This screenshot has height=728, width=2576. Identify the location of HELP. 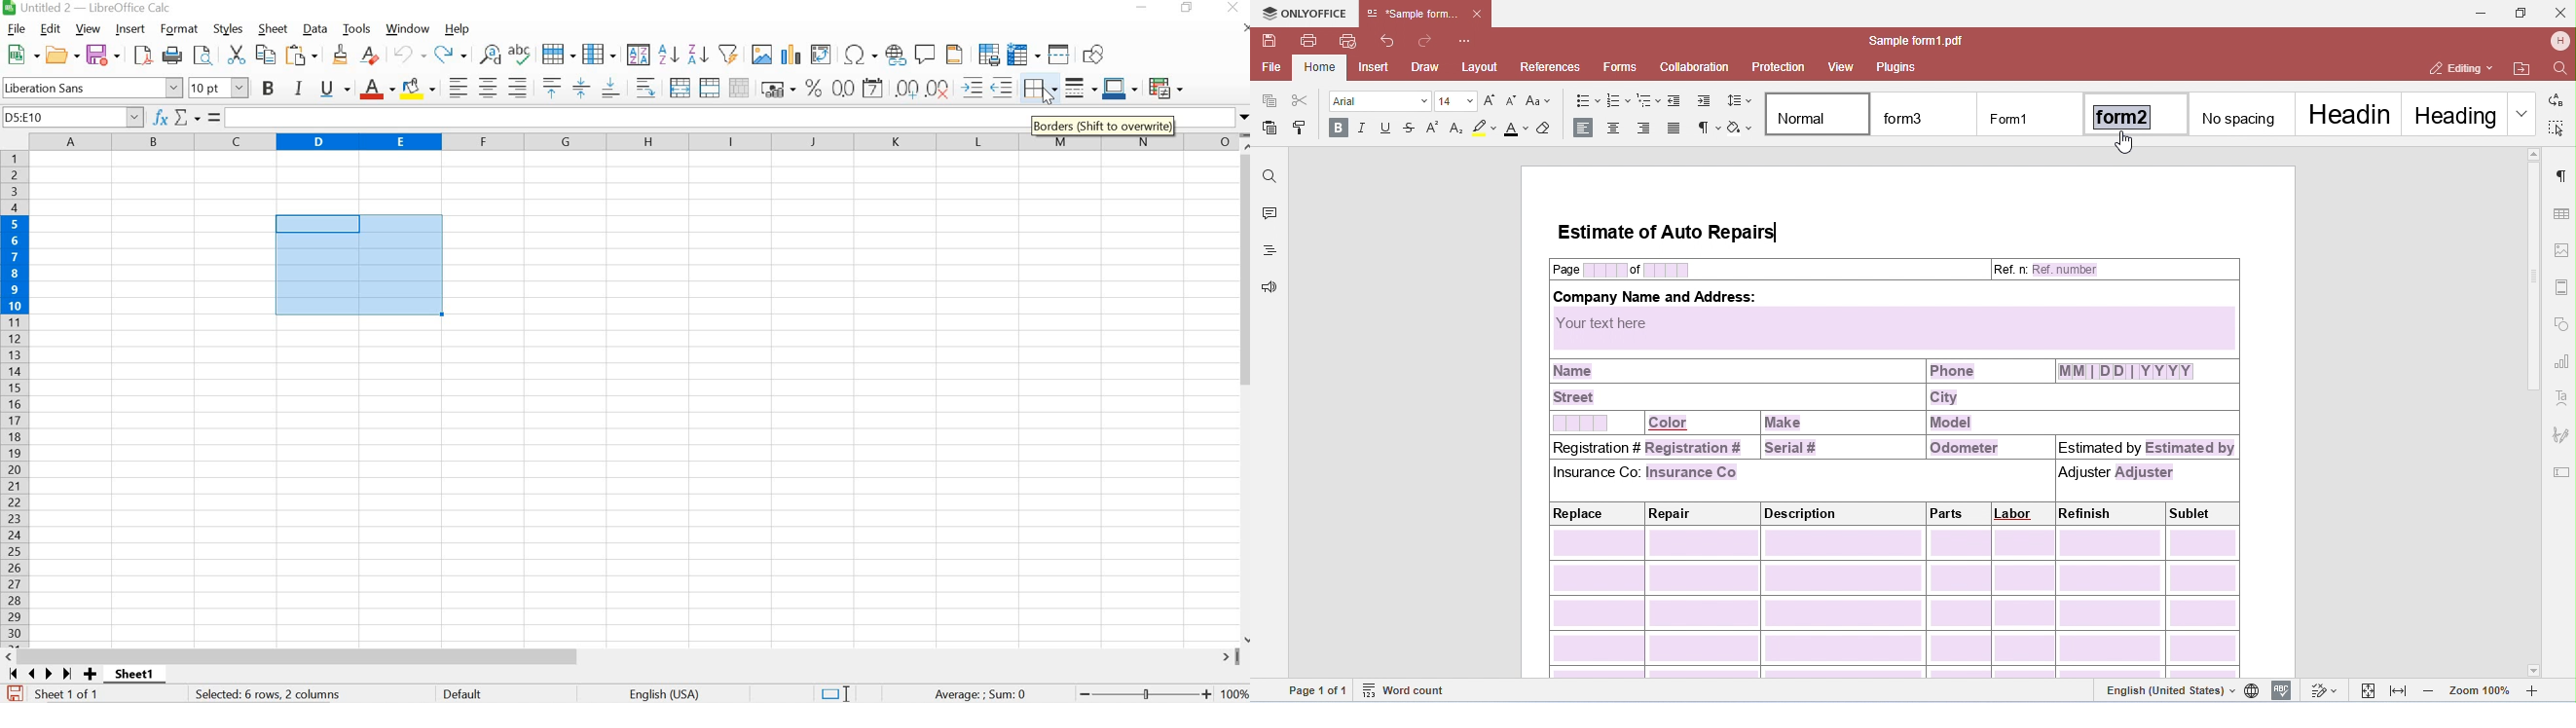
(456, 29).